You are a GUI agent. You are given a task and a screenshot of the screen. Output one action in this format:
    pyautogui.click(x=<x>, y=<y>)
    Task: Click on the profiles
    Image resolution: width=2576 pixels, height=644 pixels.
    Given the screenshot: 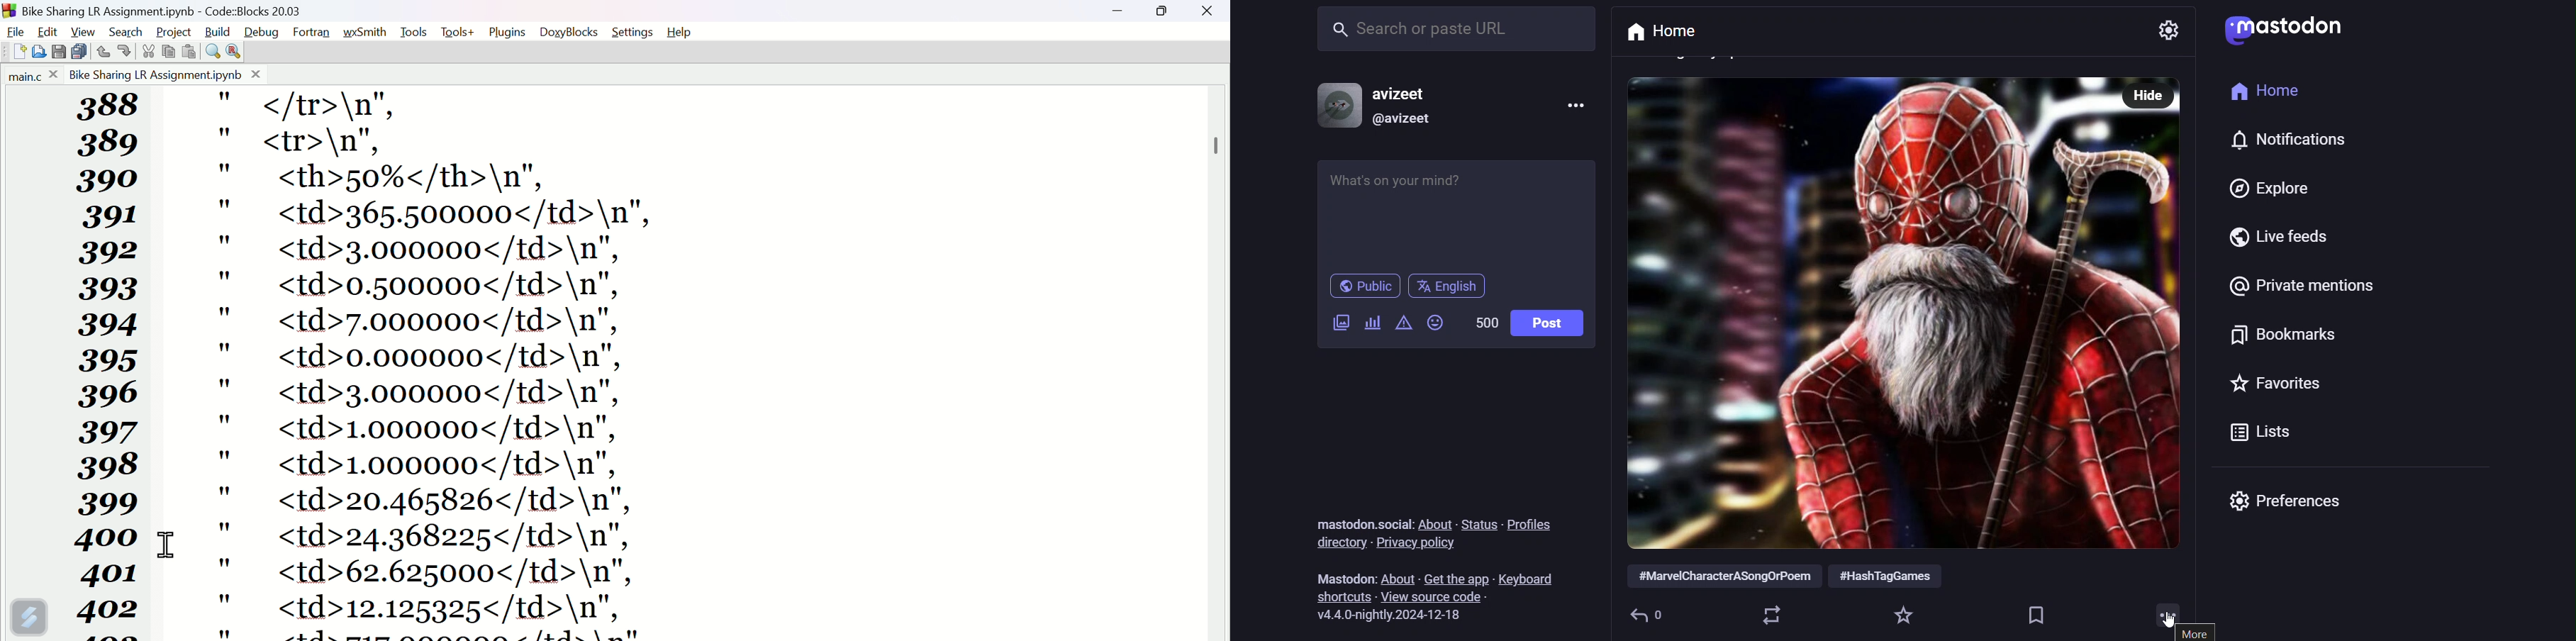 What is the action you would take?
    pyautogui.click(x=1529, y=525)
    